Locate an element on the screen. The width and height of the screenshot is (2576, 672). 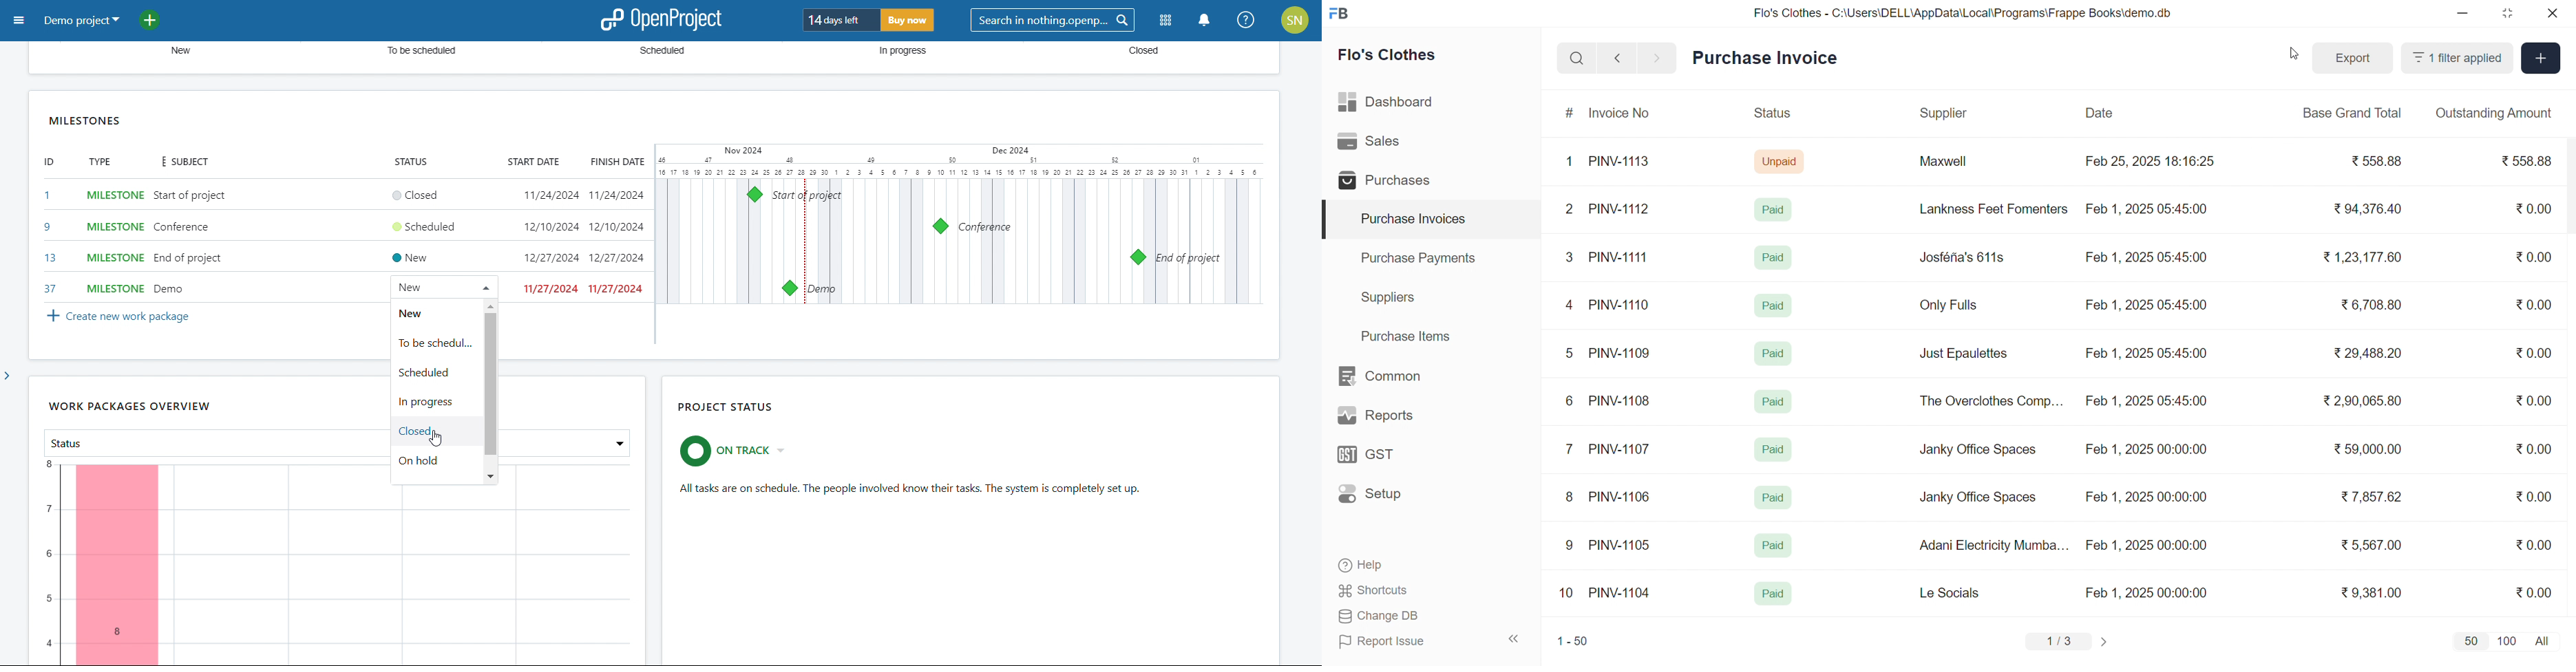
₹ 558.88 is located at coordinates (2373, 161).